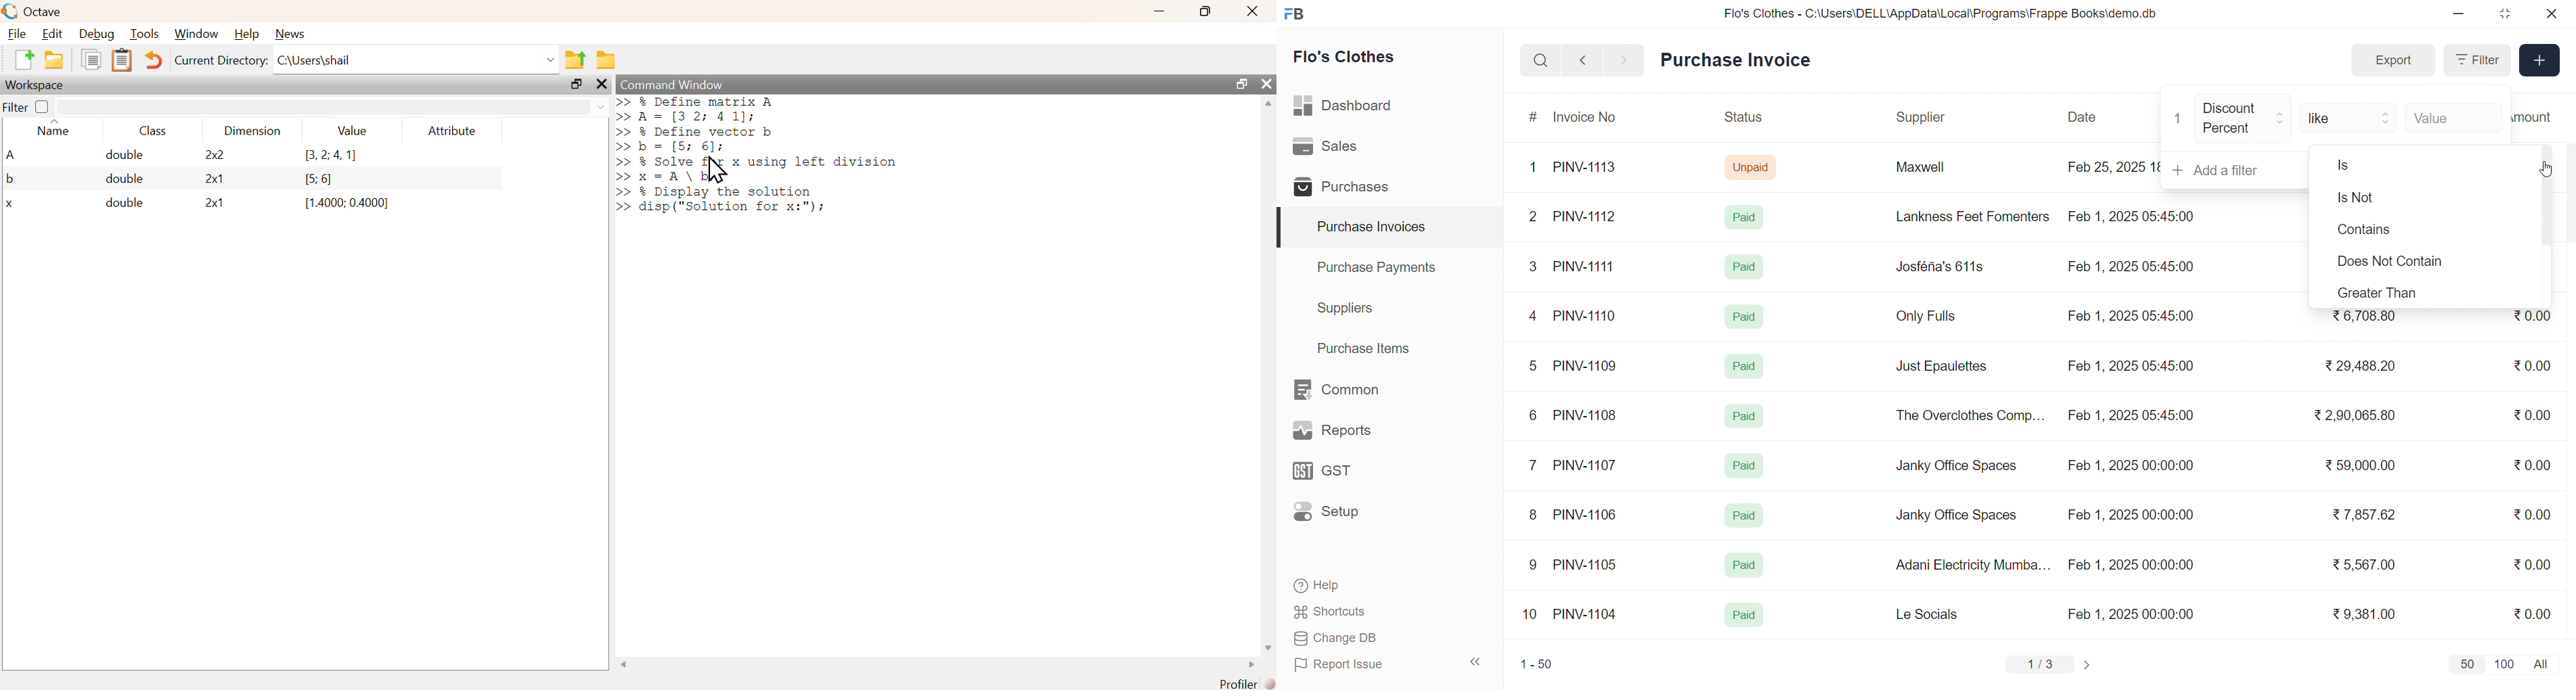 The width and height of the screenshot is (2576, 700). I want to click on Value, so click(2453, 116).